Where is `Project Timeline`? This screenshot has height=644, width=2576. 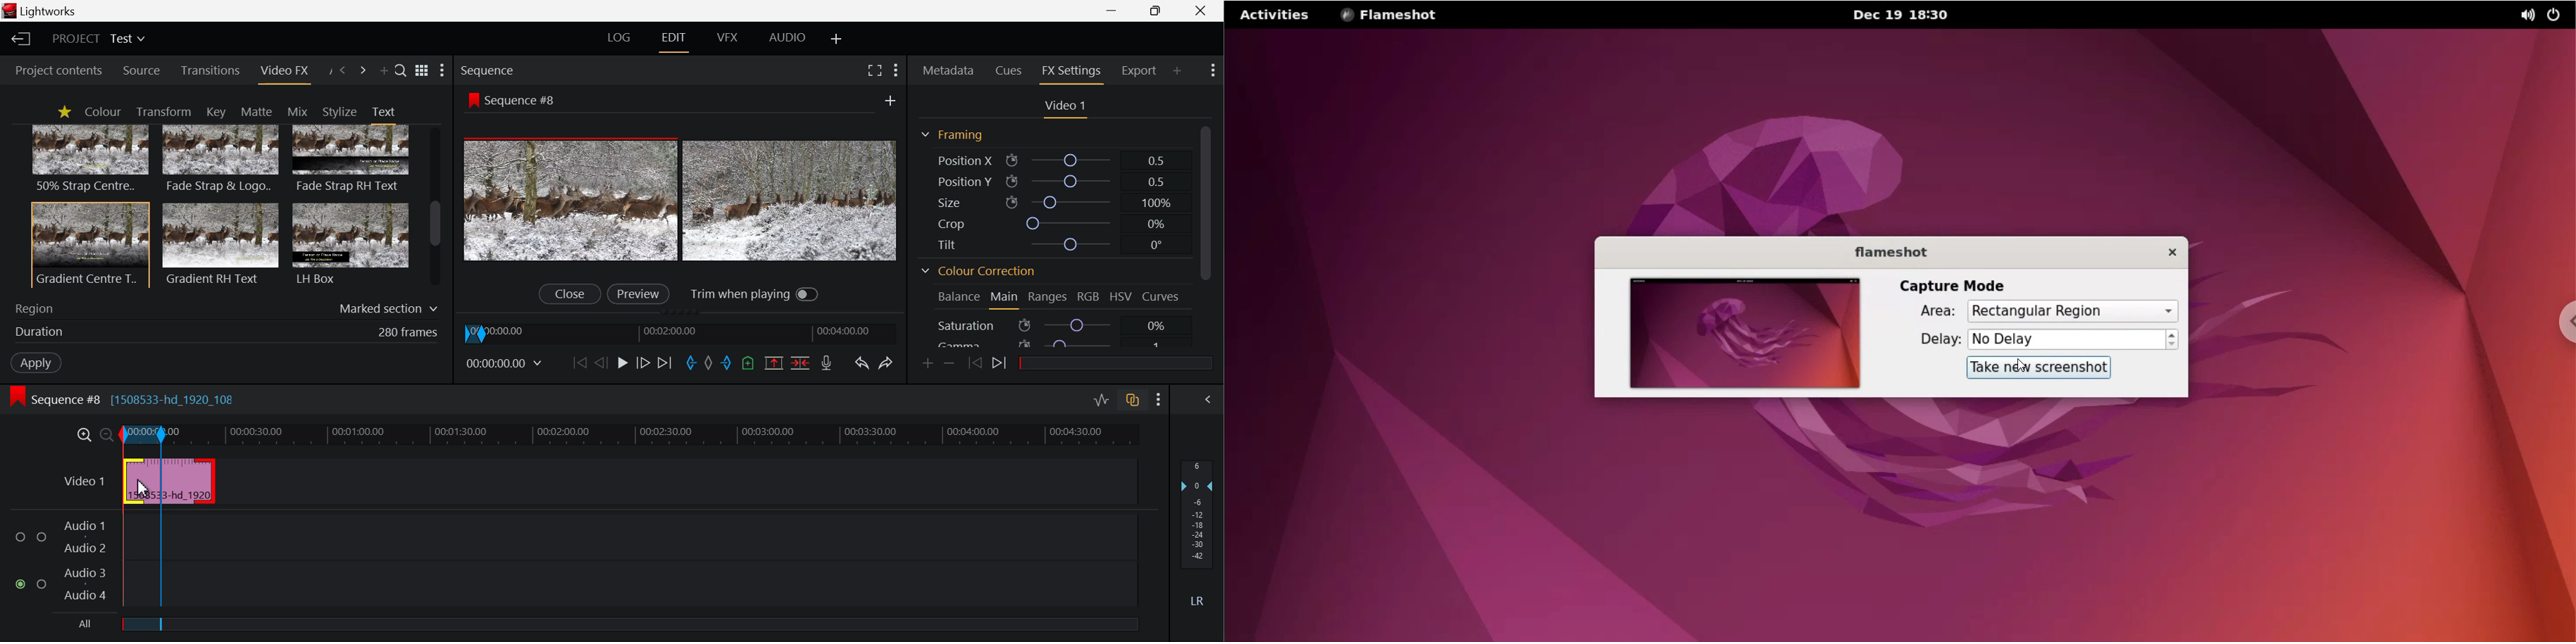
Project Timeline is located at coordinates (627, 435).